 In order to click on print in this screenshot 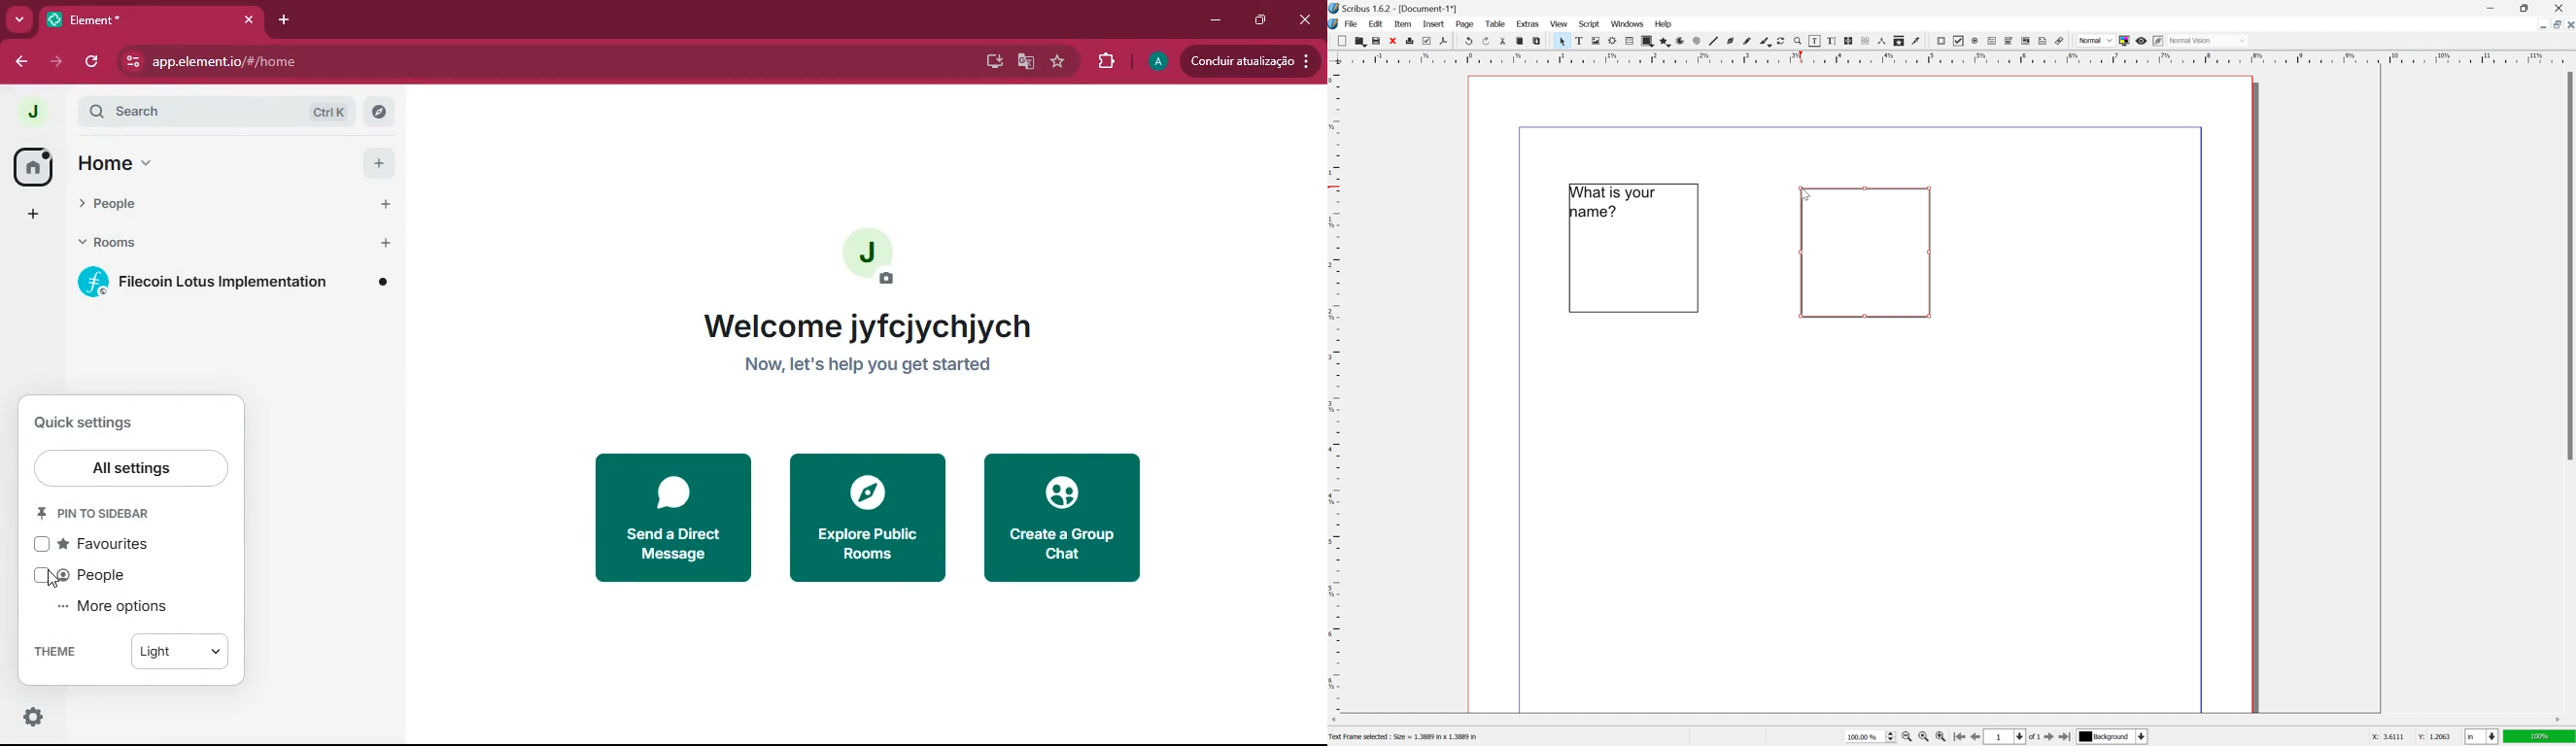, I will do `click(1410, 40)`.